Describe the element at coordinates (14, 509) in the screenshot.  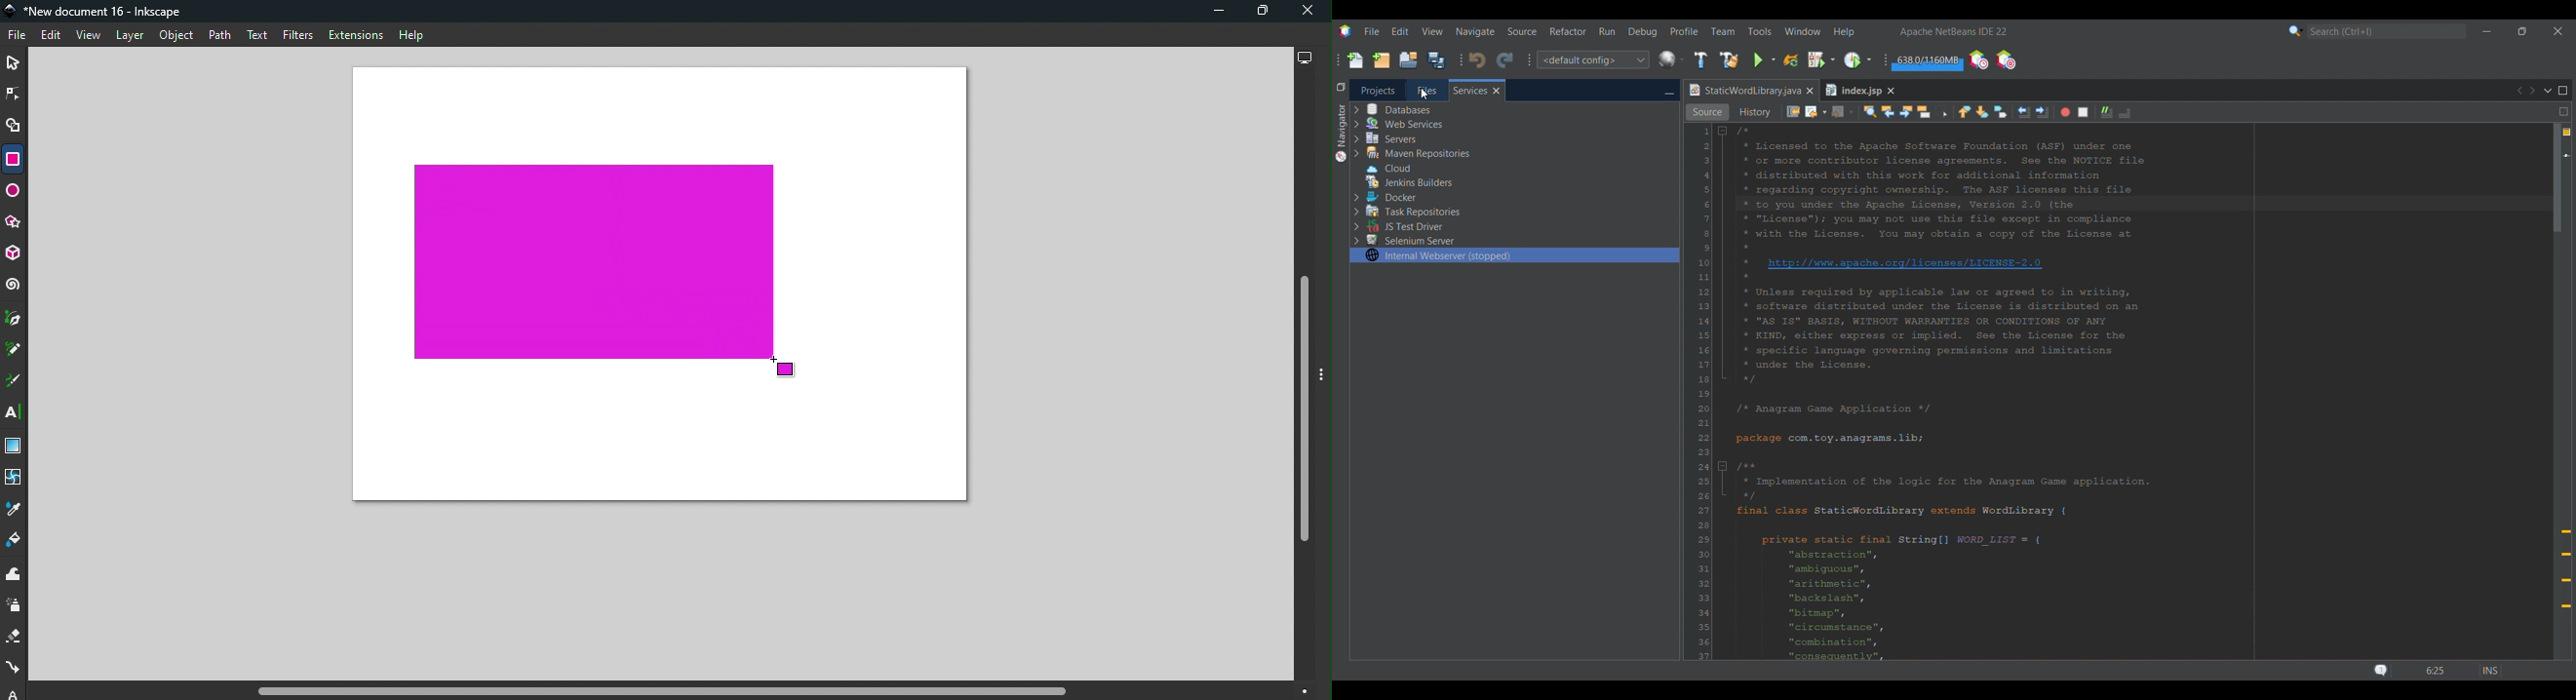
I see `Dropper tool` at that location.